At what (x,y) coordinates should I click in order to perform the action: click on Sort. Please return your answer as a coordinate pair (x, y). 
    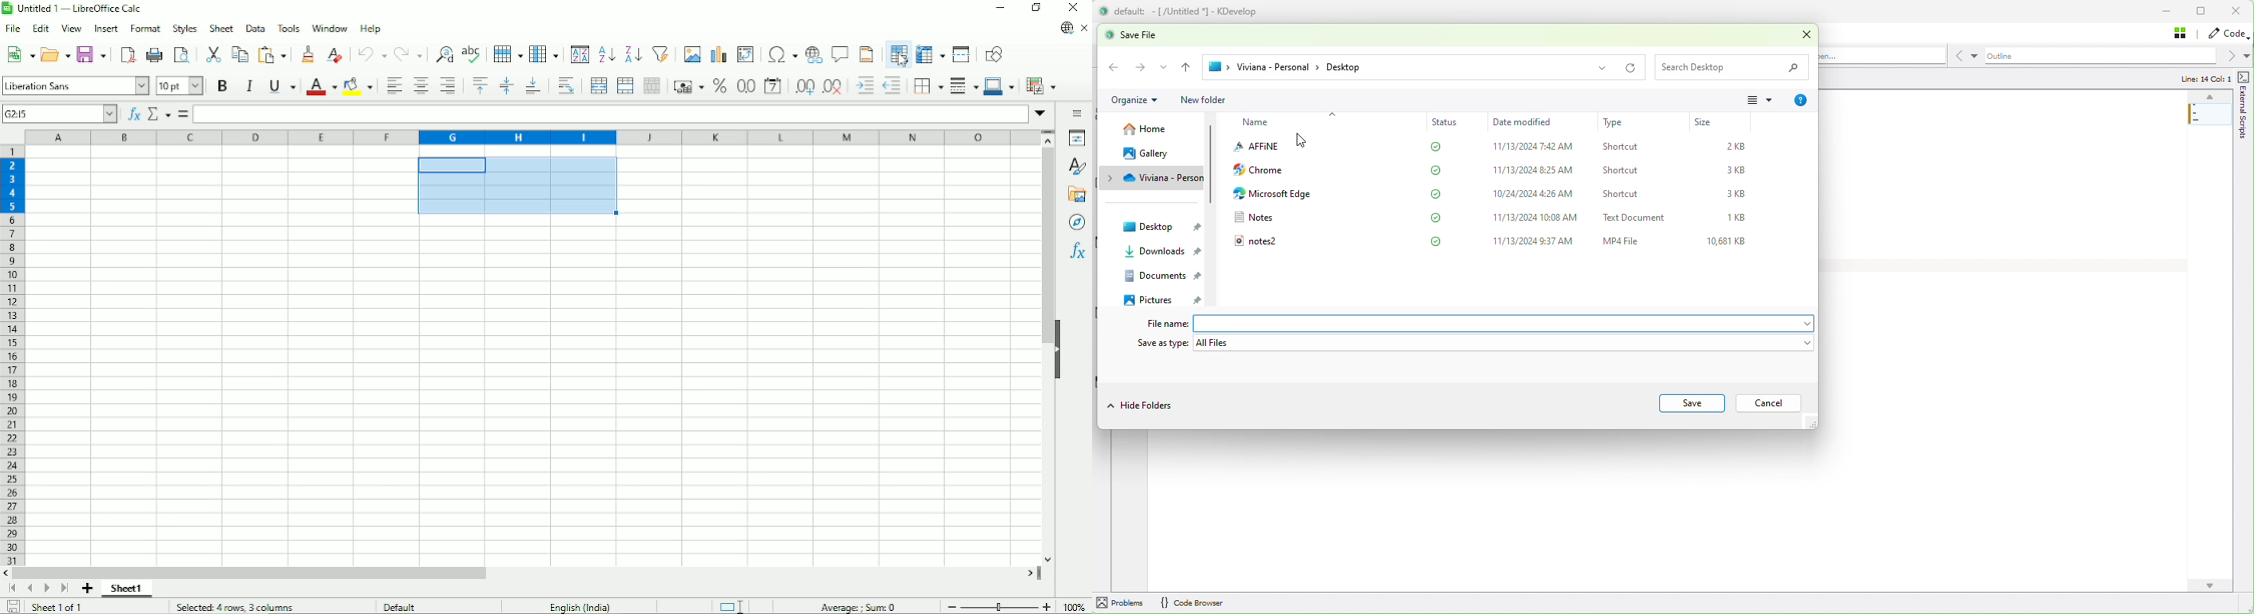
    Looking at the image, I should click on (579, 54).